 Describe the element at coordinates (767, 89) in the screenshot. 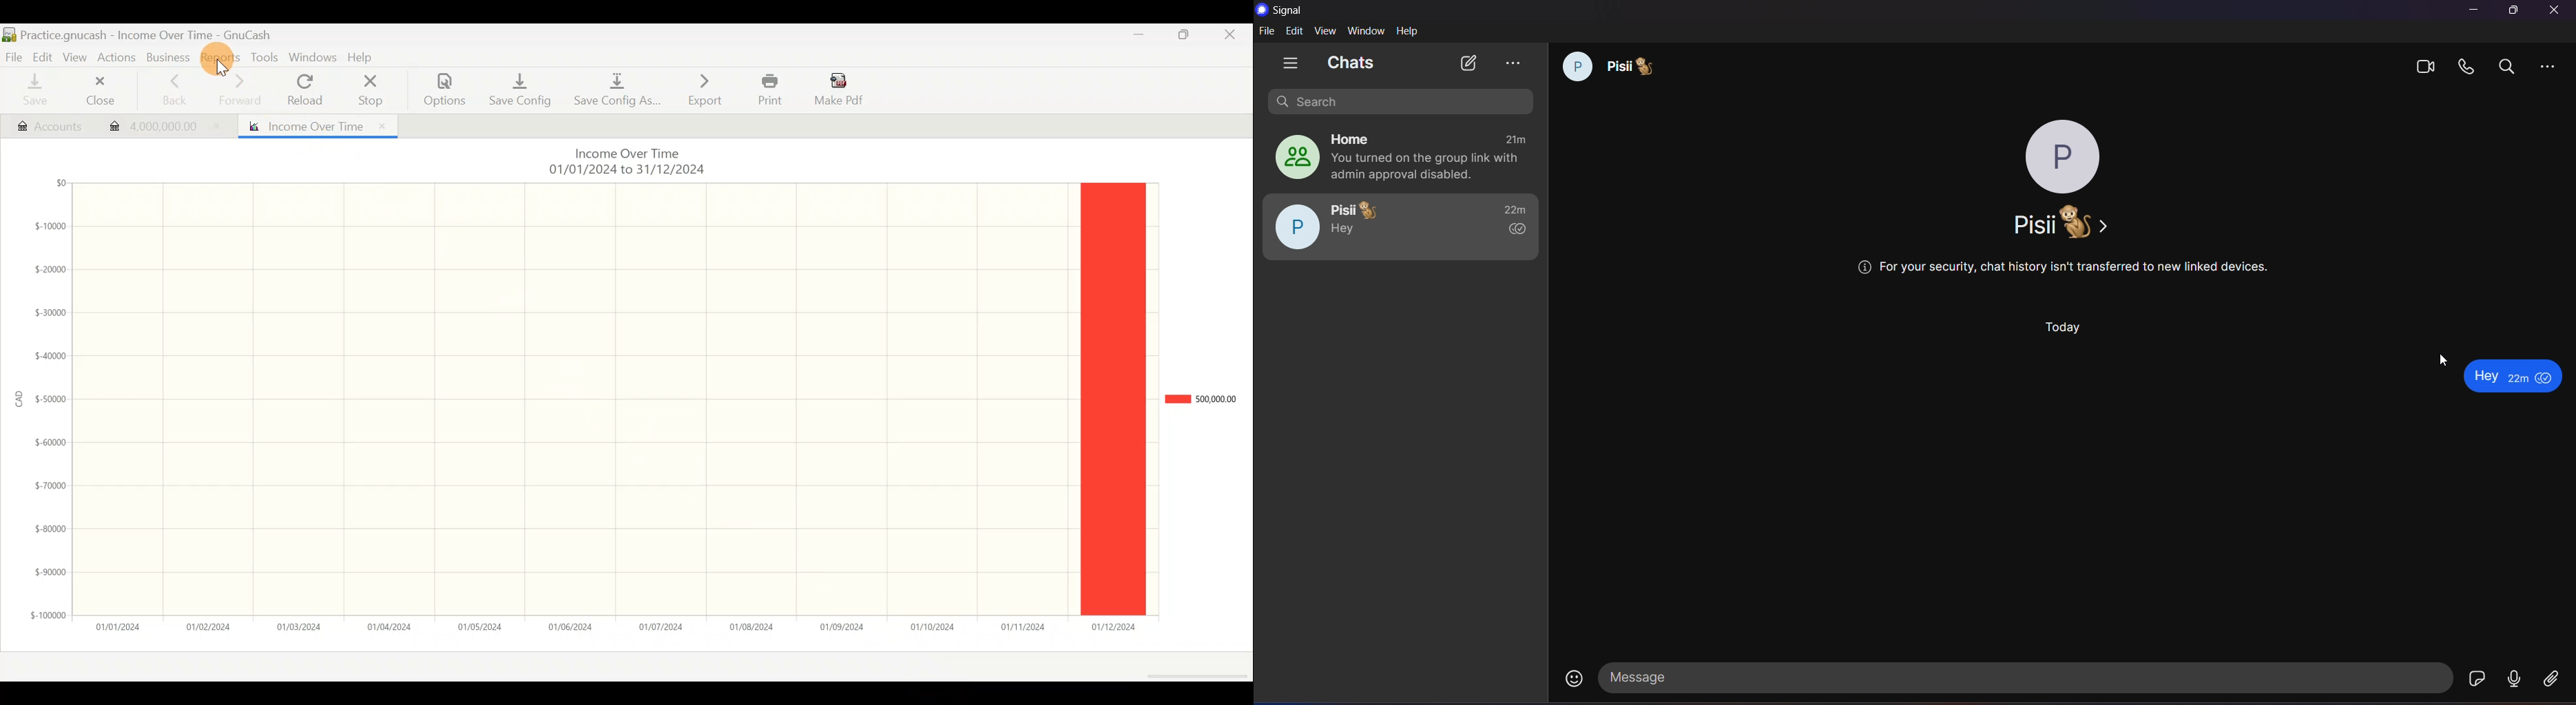

I see `Print` at that location.